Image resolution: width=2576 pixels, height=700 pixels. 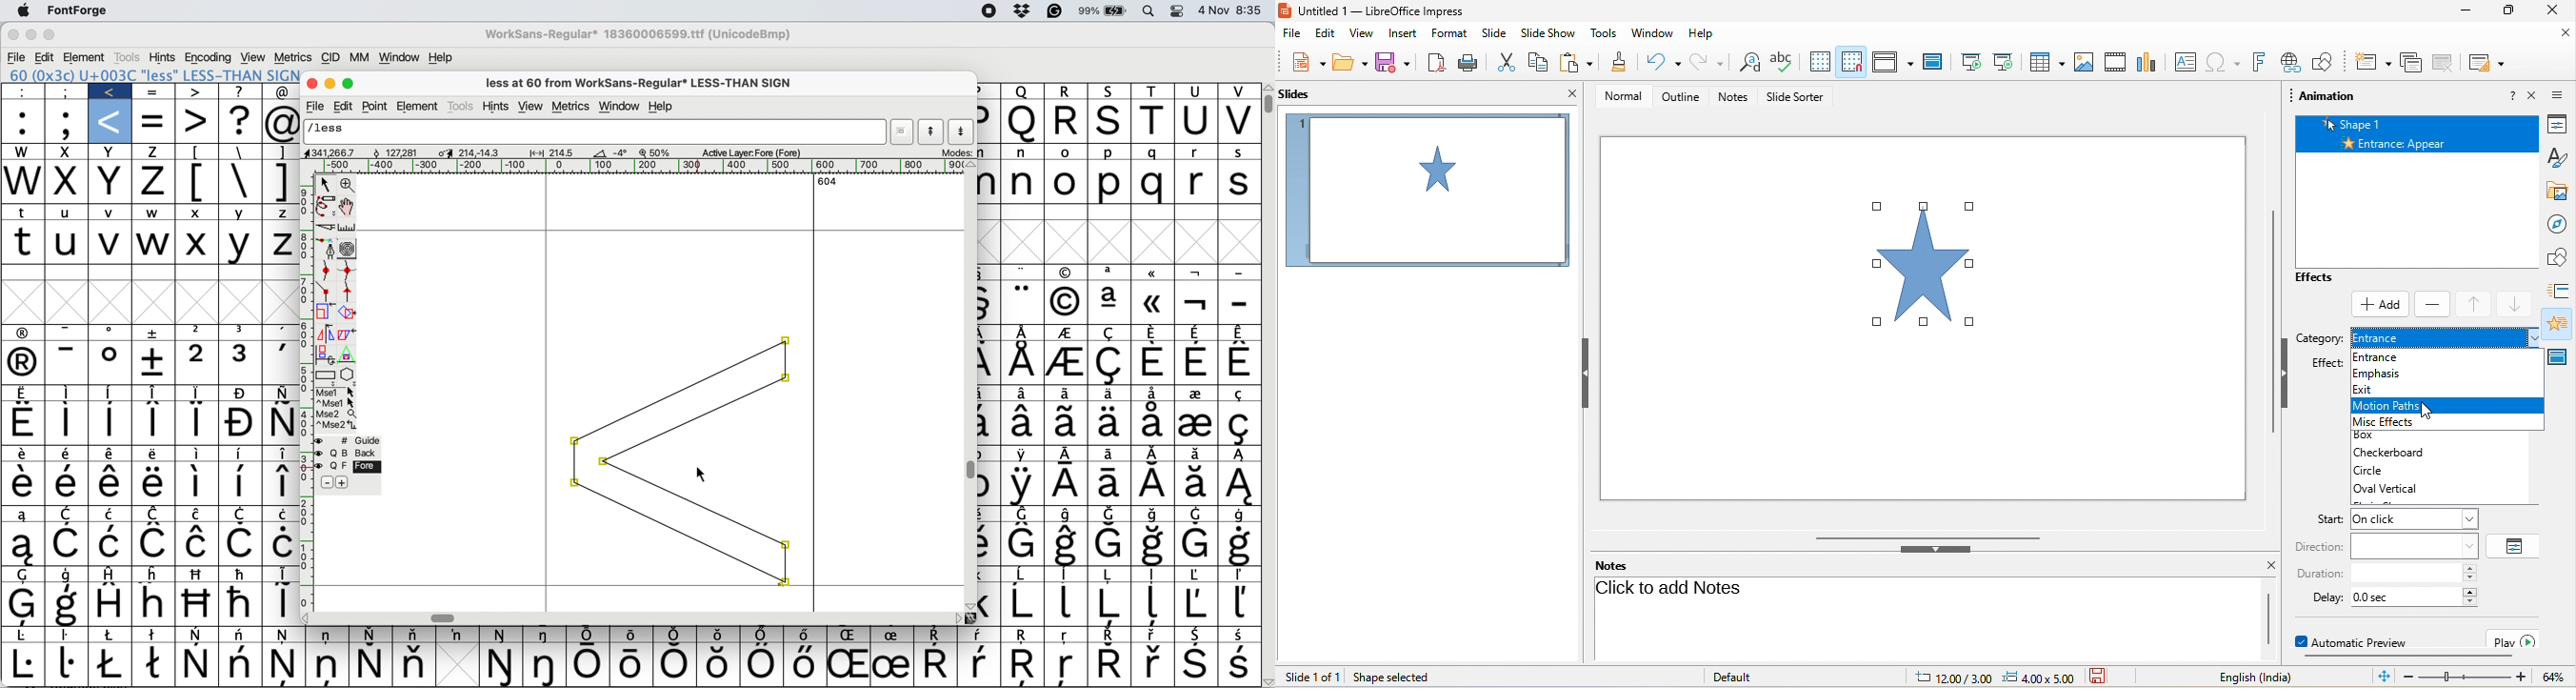 I want to click on Symbol, so click(x=281, y=422).